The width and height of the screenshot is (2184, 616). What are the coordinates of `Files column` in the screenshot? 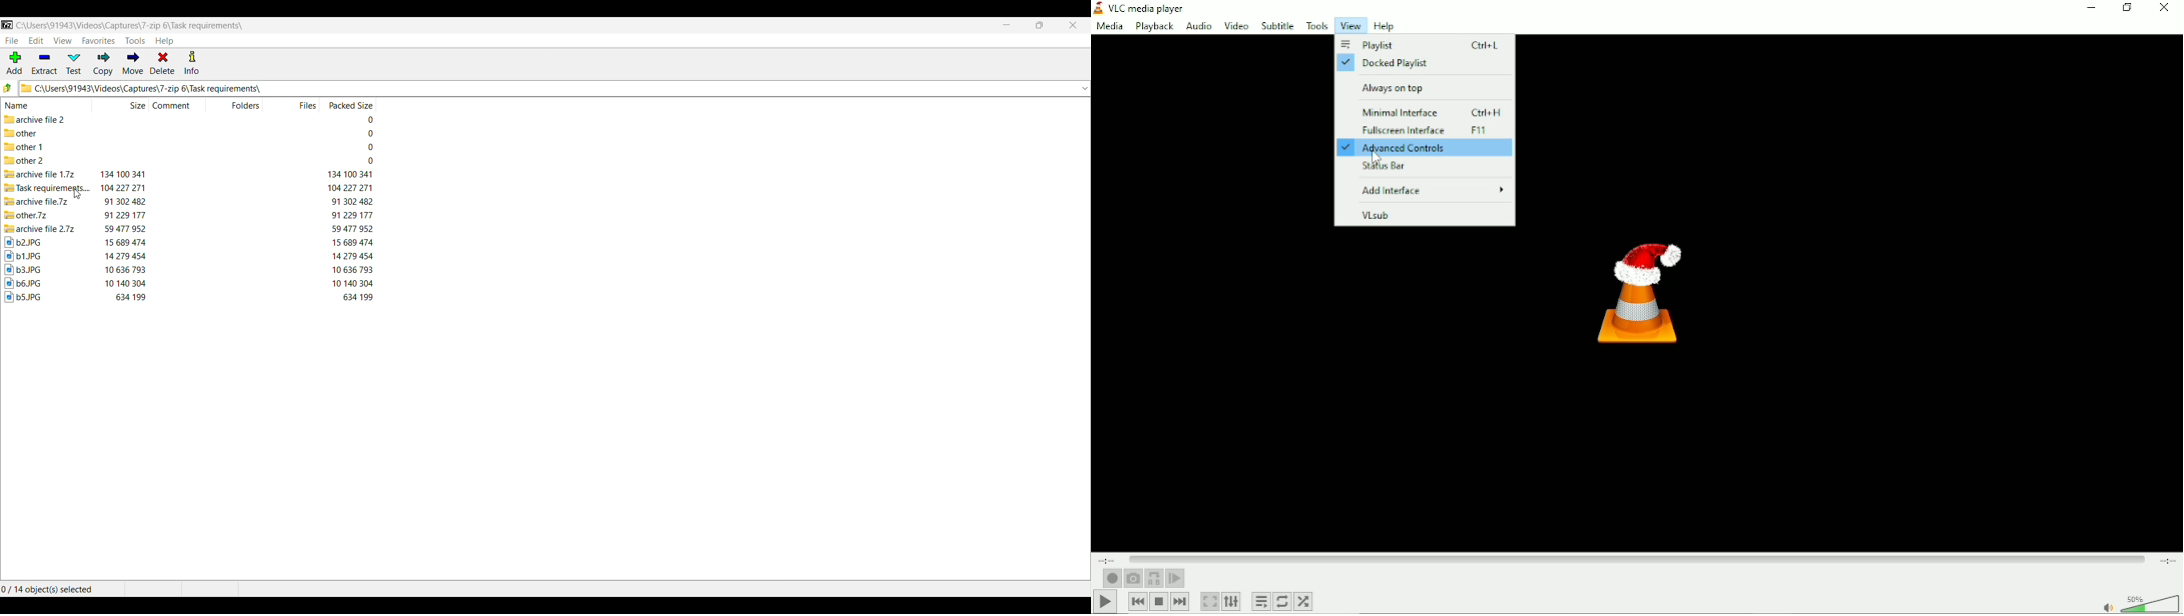 It's located at (292, 104).